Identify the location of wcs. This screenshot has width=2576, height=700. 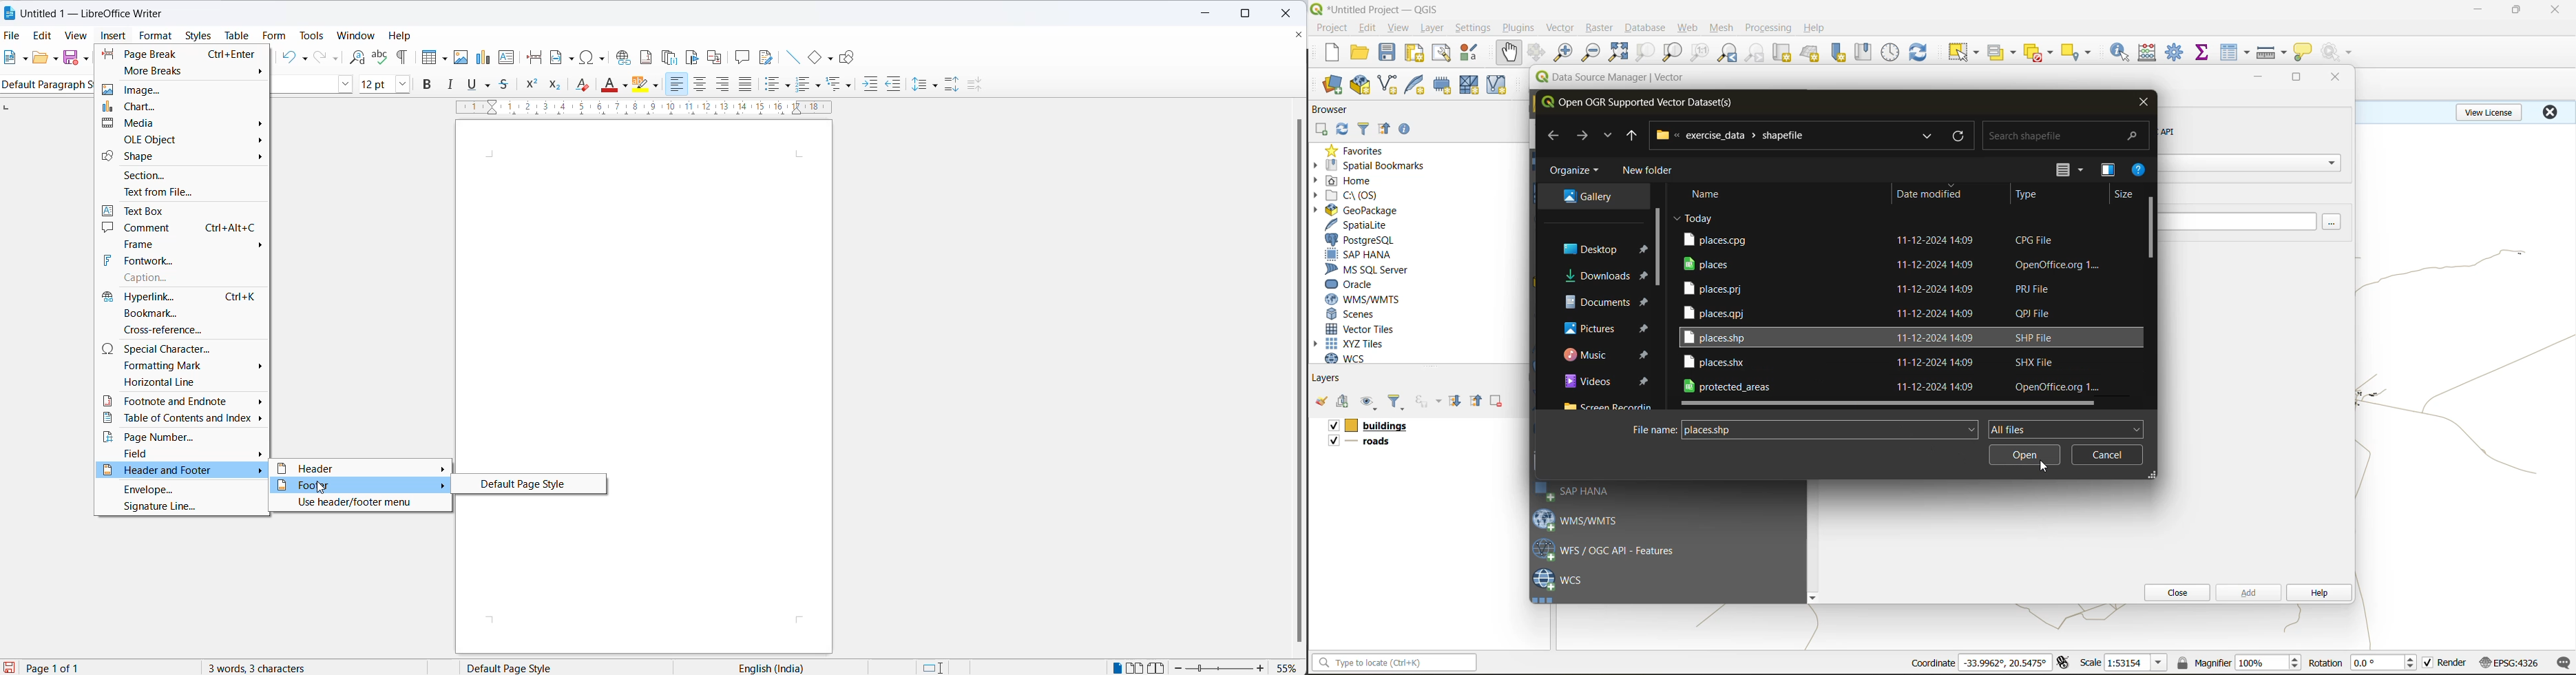
(1559, 581).